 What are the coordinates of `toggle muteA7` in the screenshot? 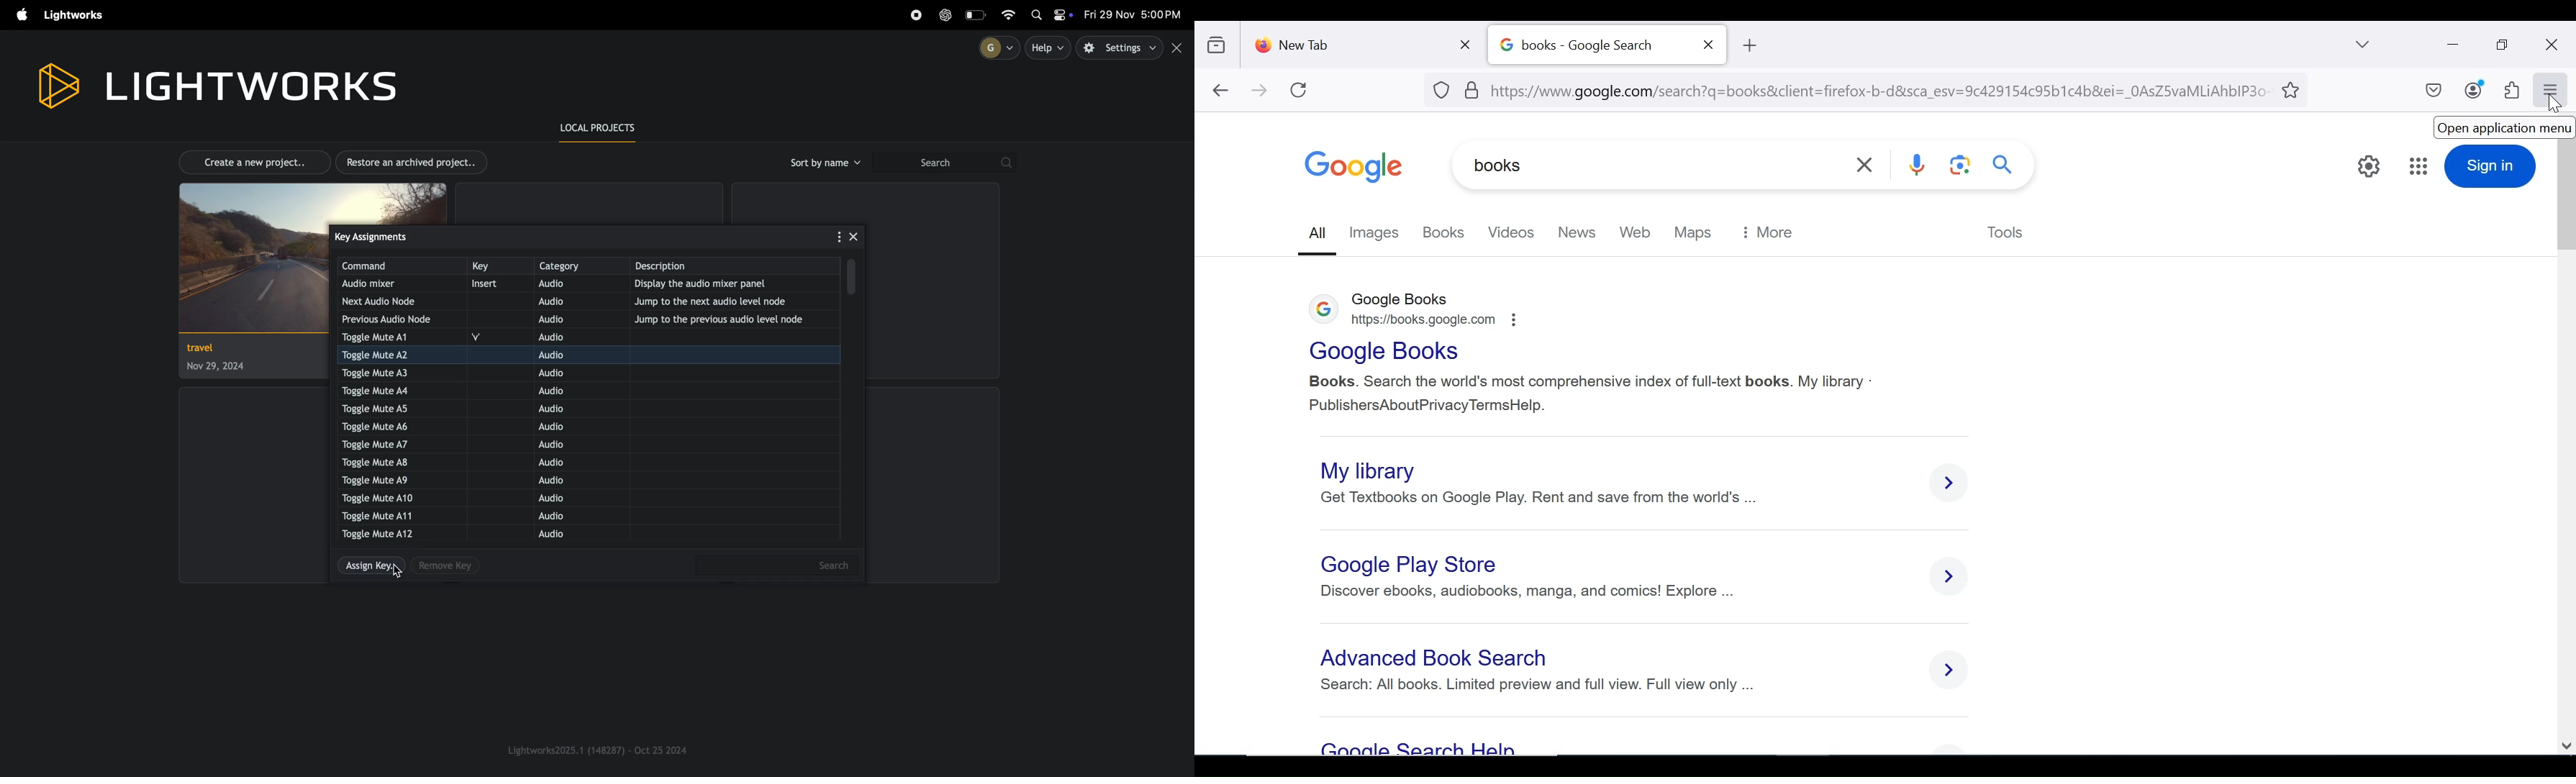 It's located at (388, 446).